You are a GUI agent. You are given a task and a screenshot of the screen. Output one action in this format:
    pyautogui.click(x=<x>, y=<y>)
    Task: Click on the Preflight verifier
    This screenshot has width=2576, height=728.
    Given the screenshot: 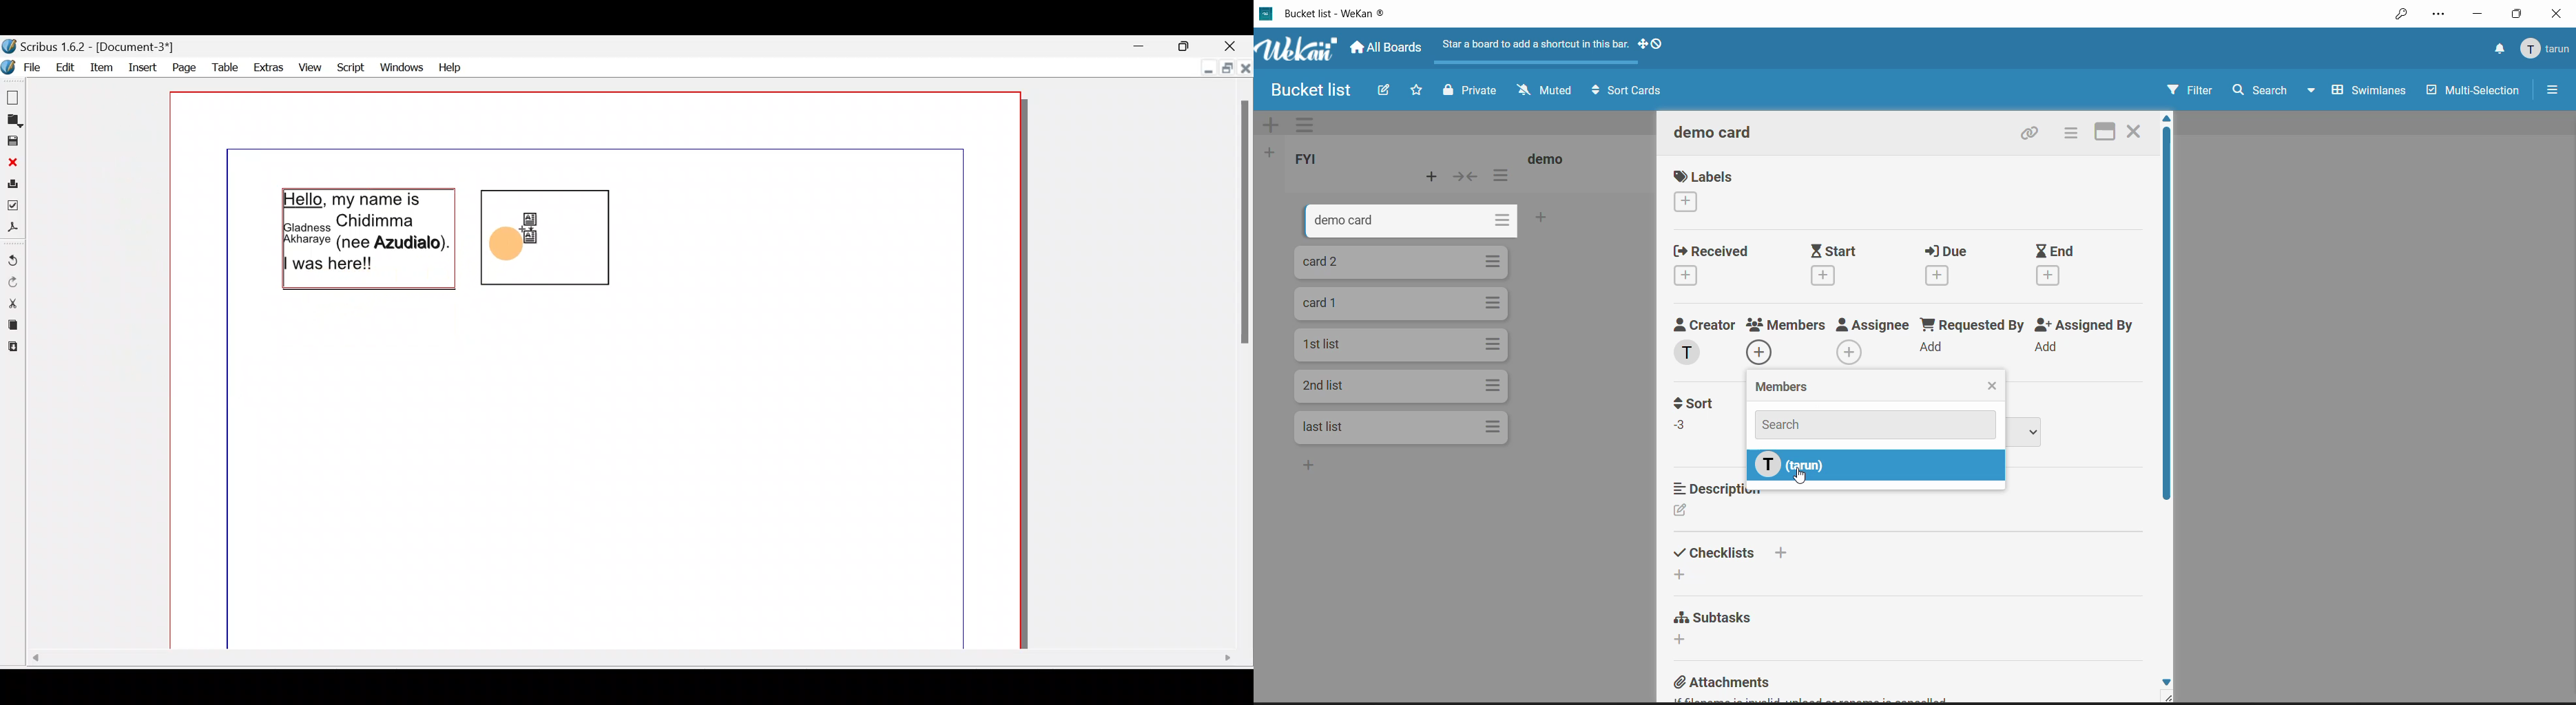 What is the action you would take?
    pyautogui.click(x=13, y=204)
    